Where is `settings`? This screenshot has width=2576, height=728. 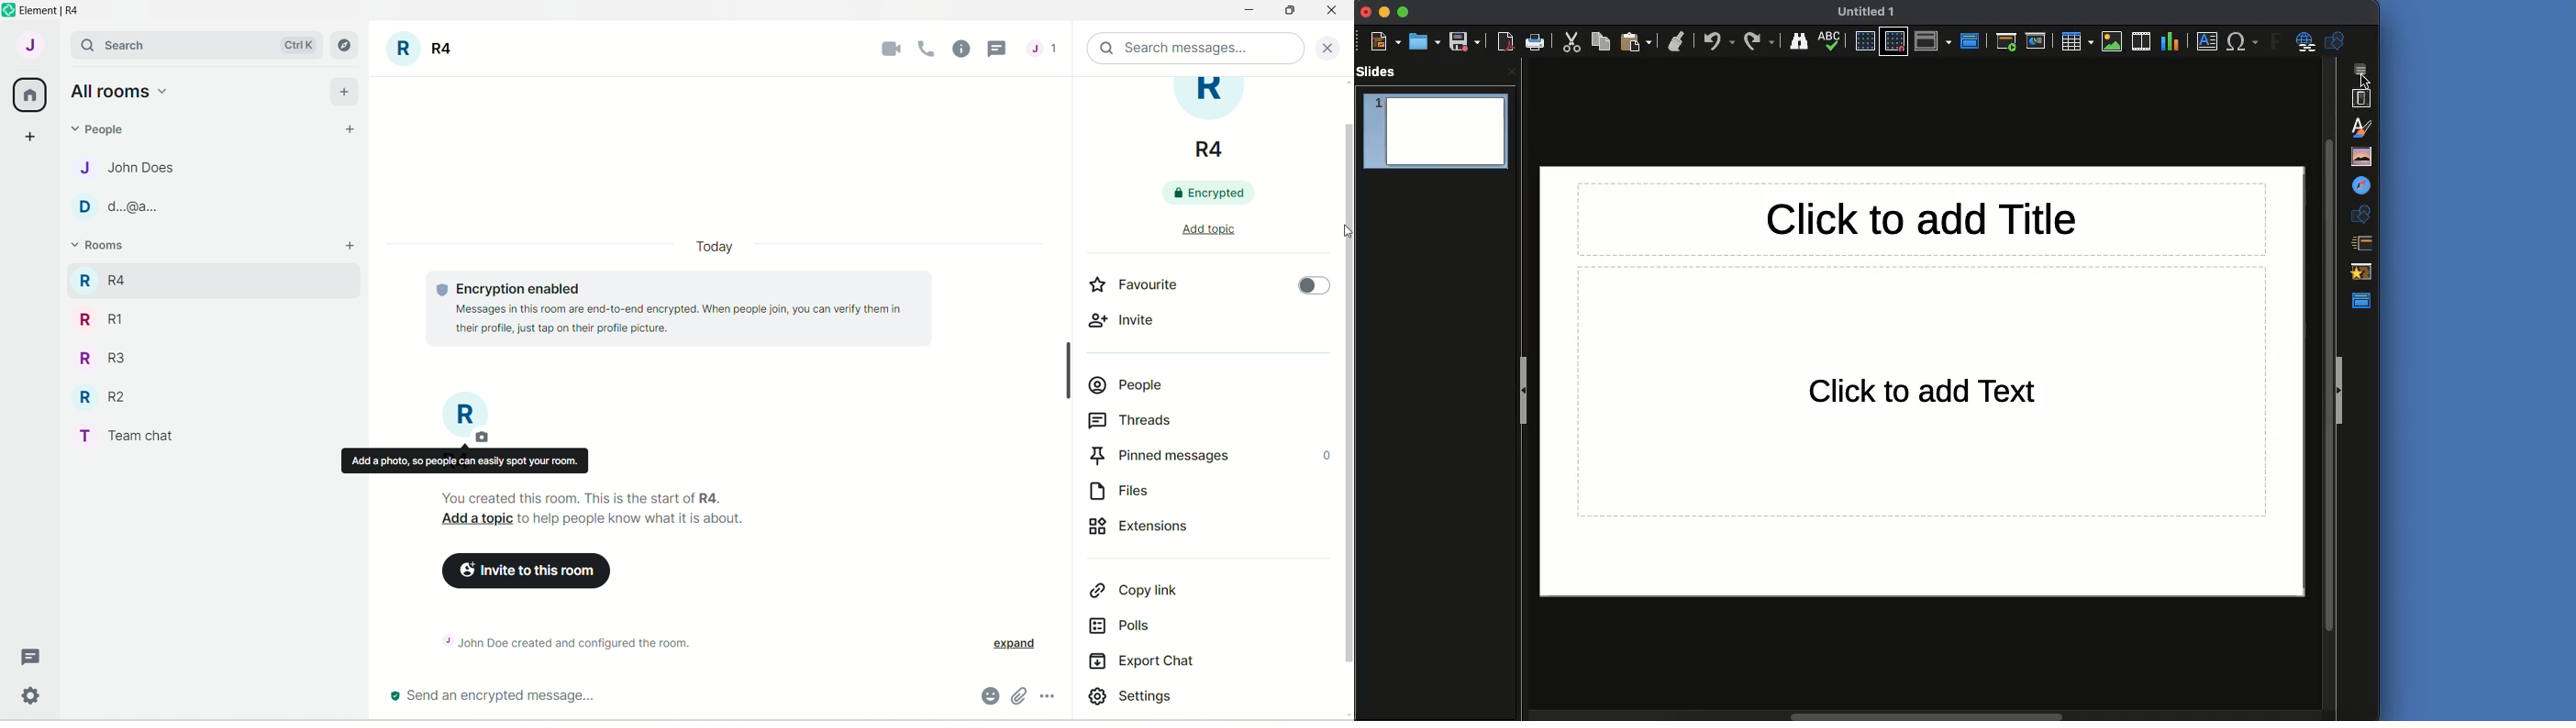
settings is located at coordinates (33, 698).